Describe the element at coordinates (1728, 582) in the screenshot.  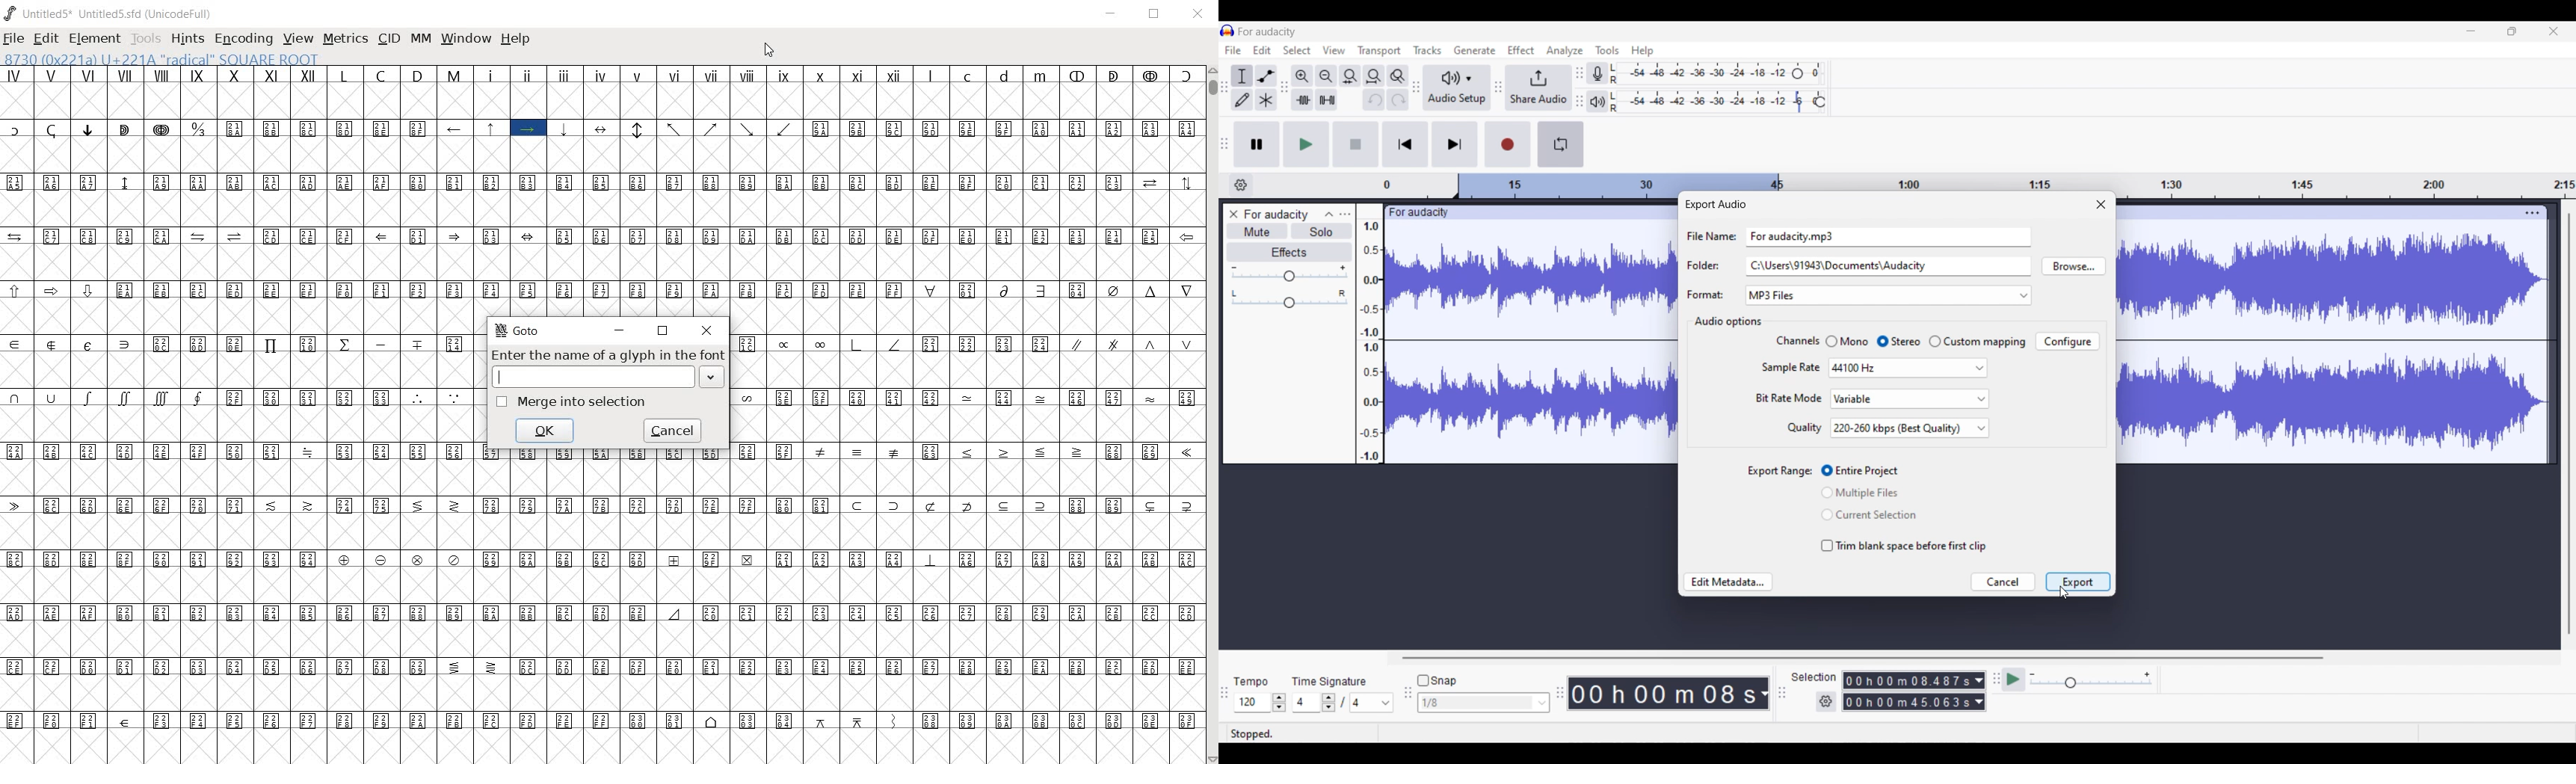
I see `Edit metadata` at that location.